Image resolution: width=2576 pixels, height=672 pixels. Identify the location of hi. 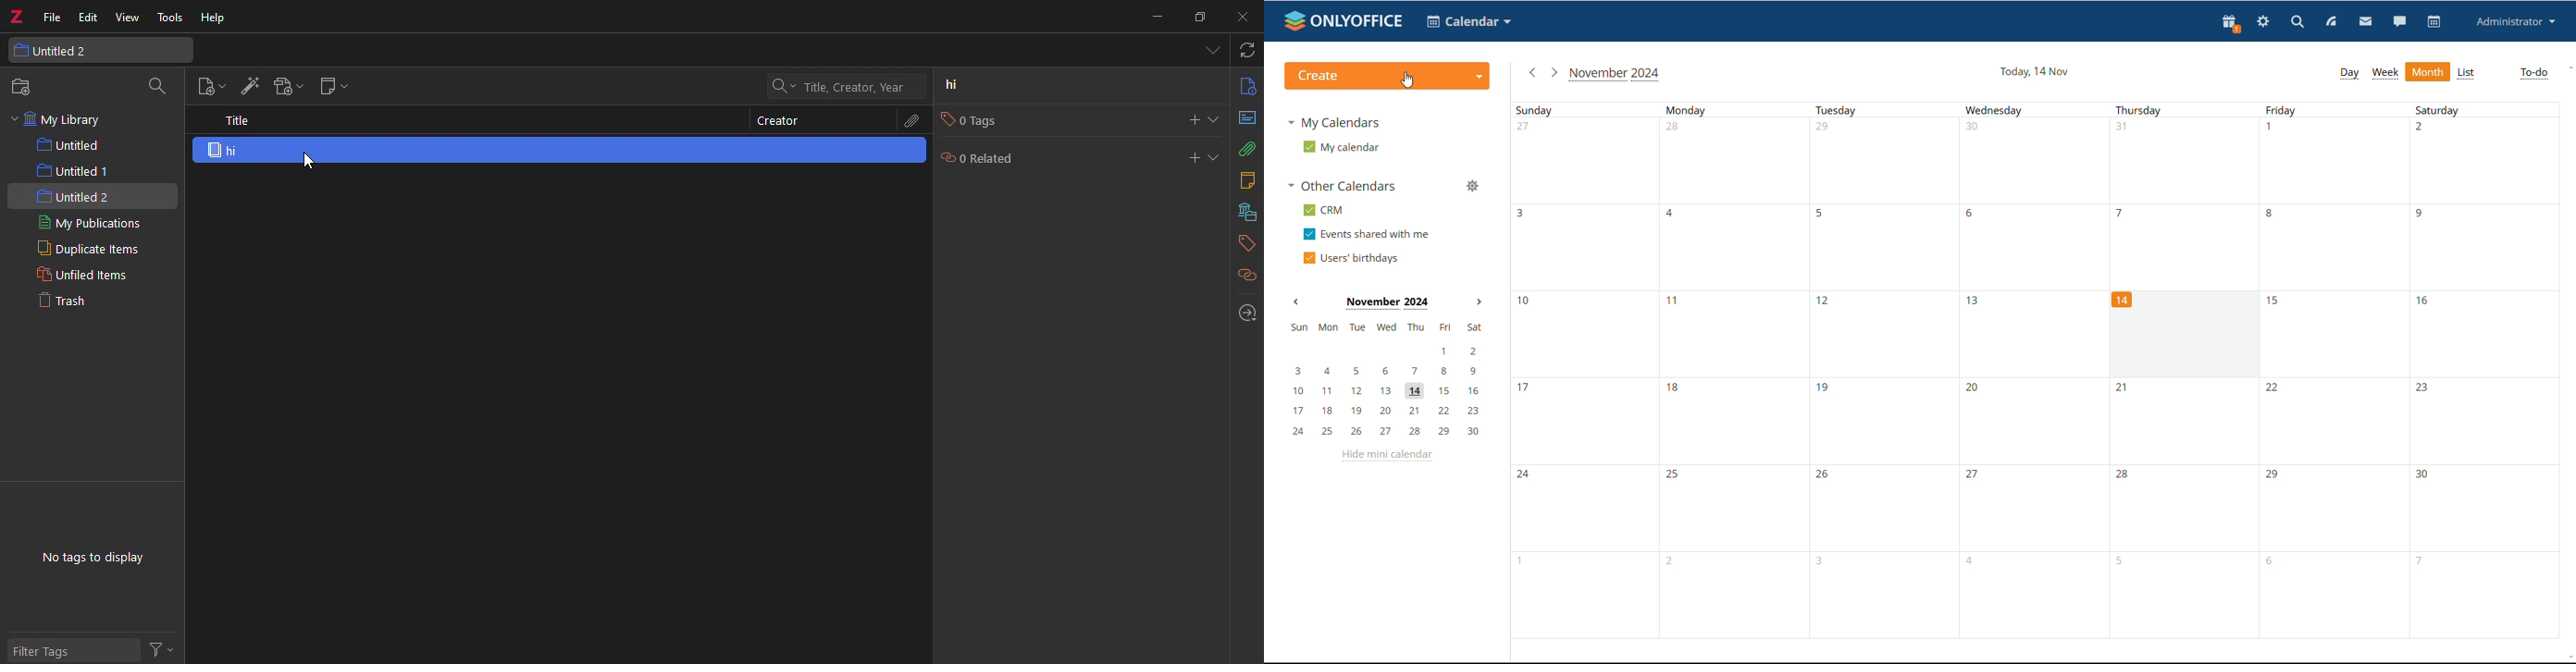
(231, 150).